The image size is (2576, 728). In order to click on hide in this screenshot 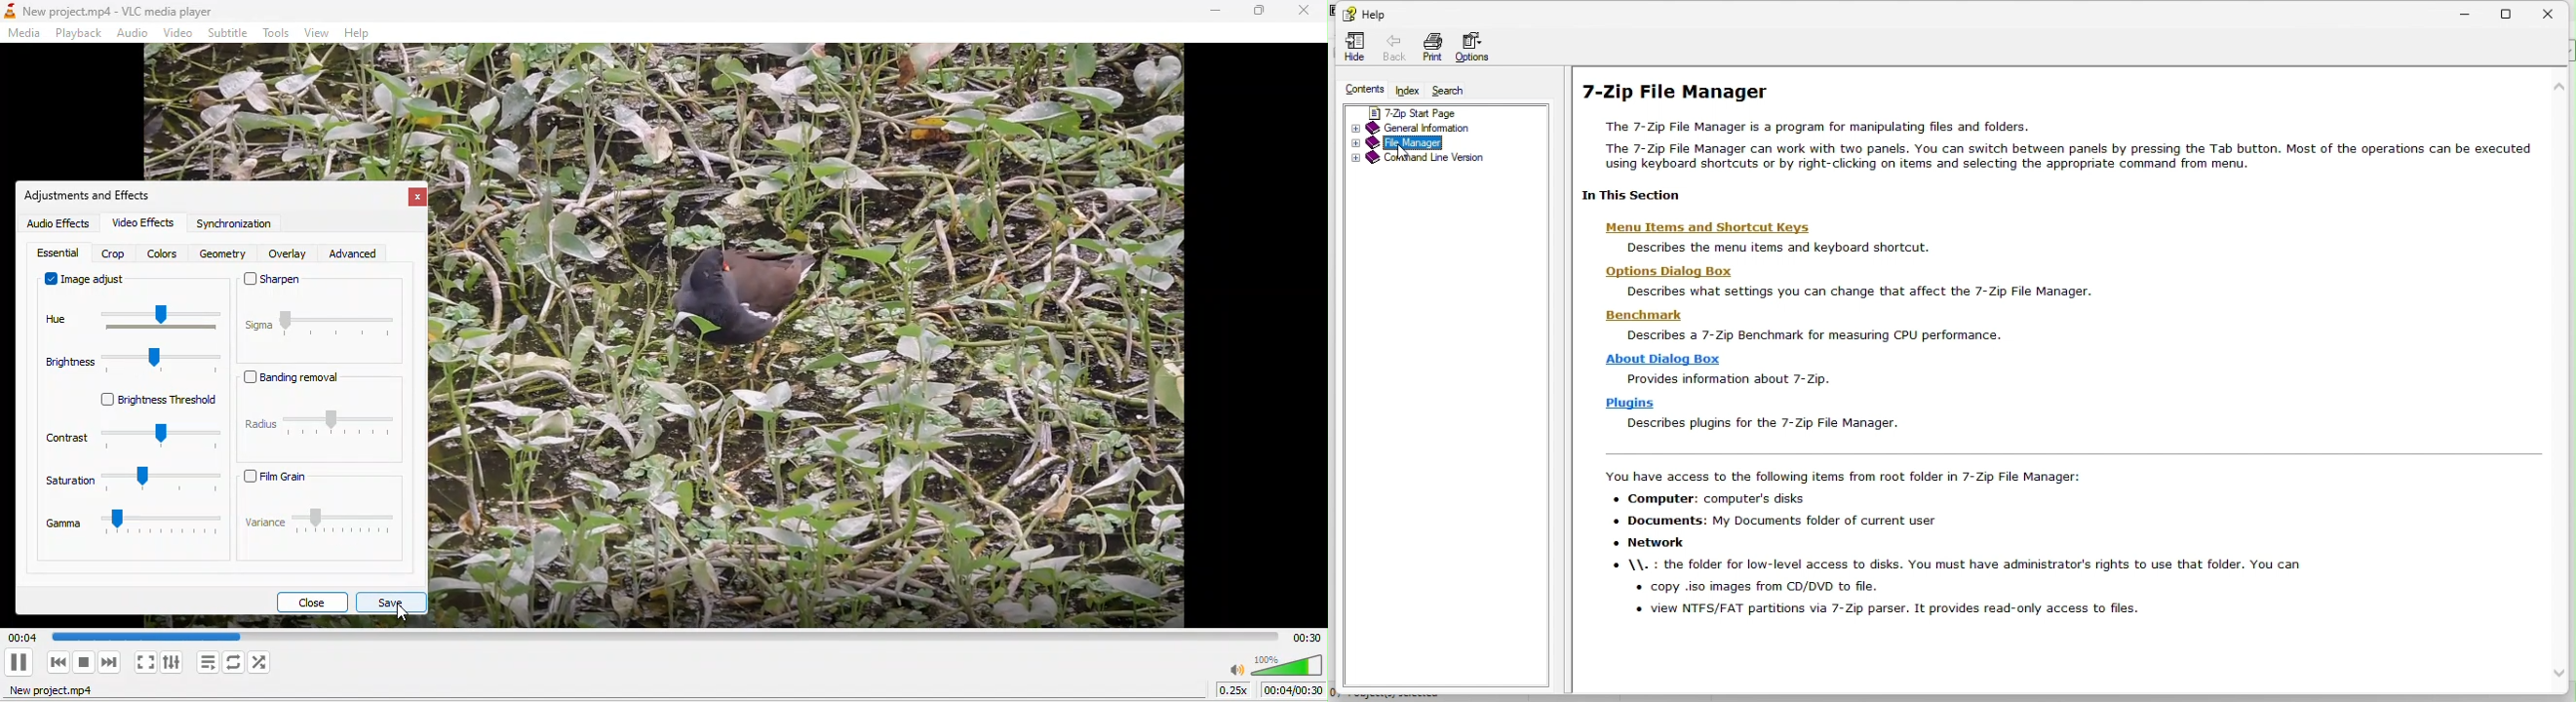, I will do `click(1351, 48)`.